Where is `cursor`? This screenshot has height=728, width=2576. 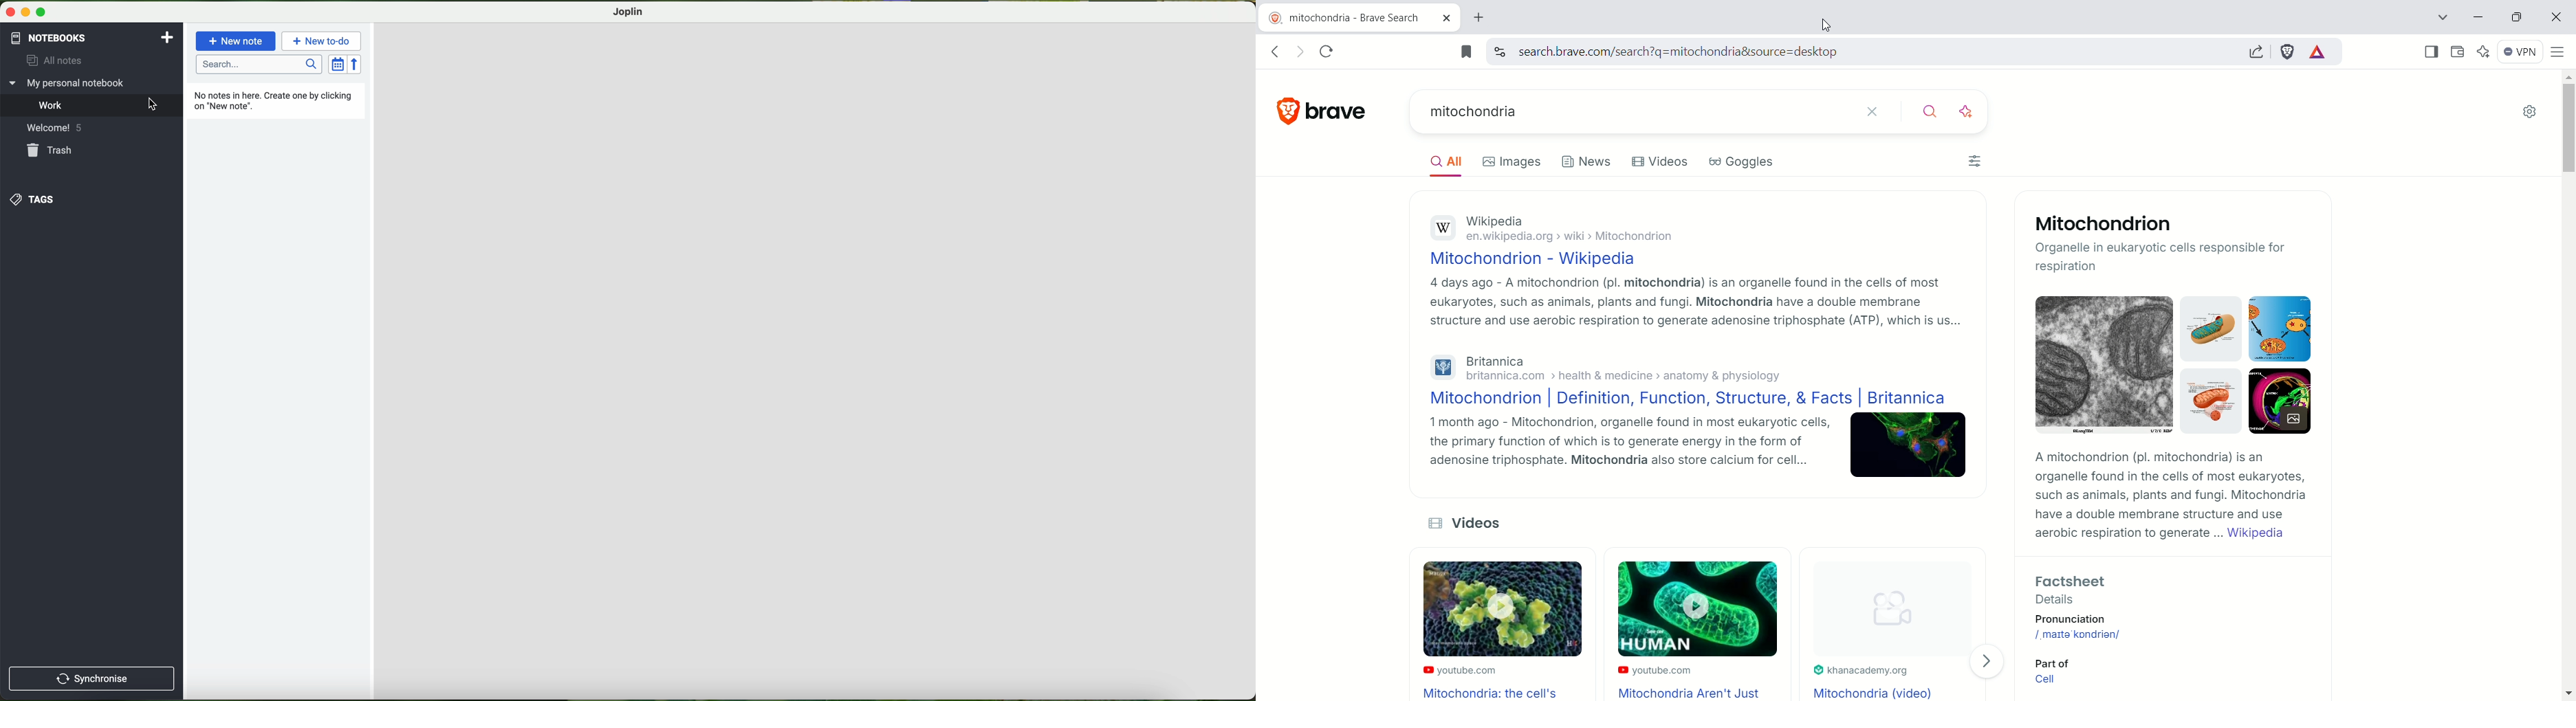 cursor is located at coordinates (153, 105).